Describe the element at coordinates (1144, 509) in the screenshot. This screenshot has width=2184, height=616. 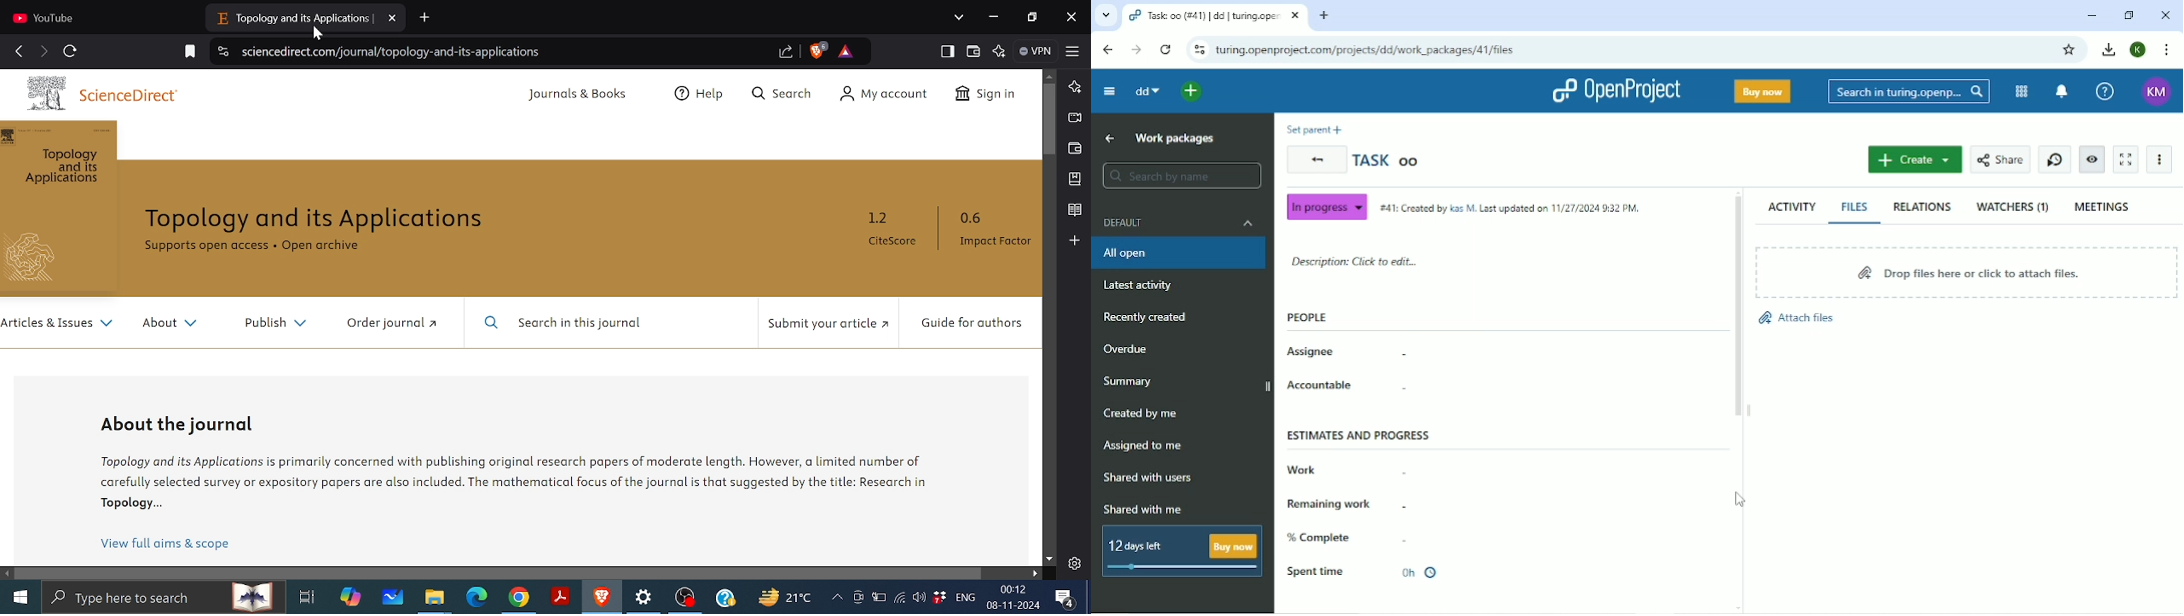
I see `Shared with me` at that location.